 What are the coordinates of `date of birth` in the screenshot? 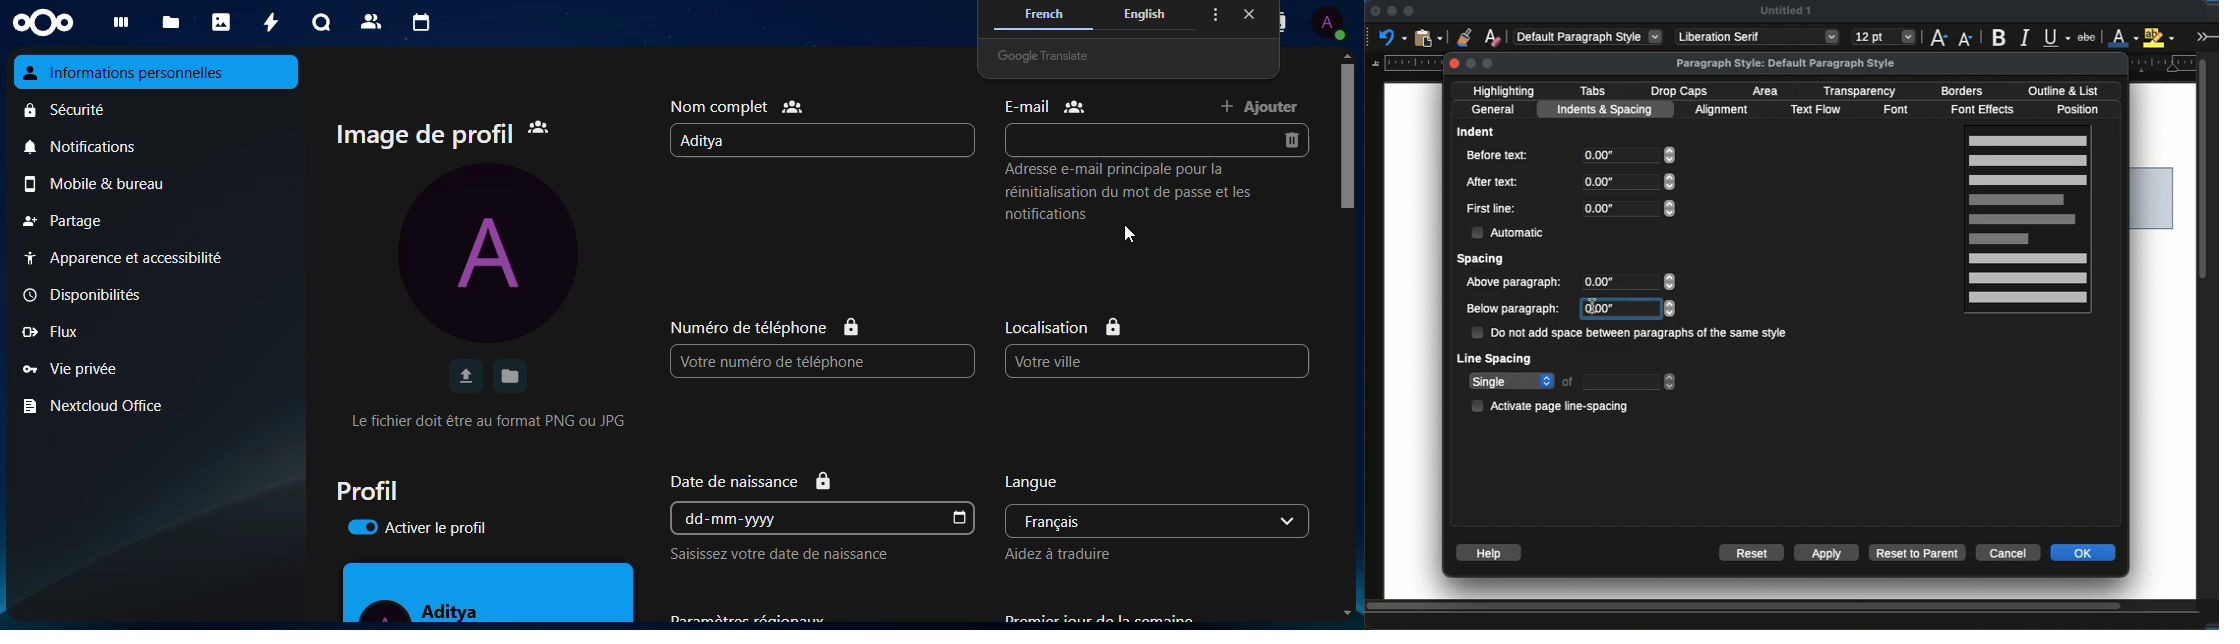 It's located at (767, 479).